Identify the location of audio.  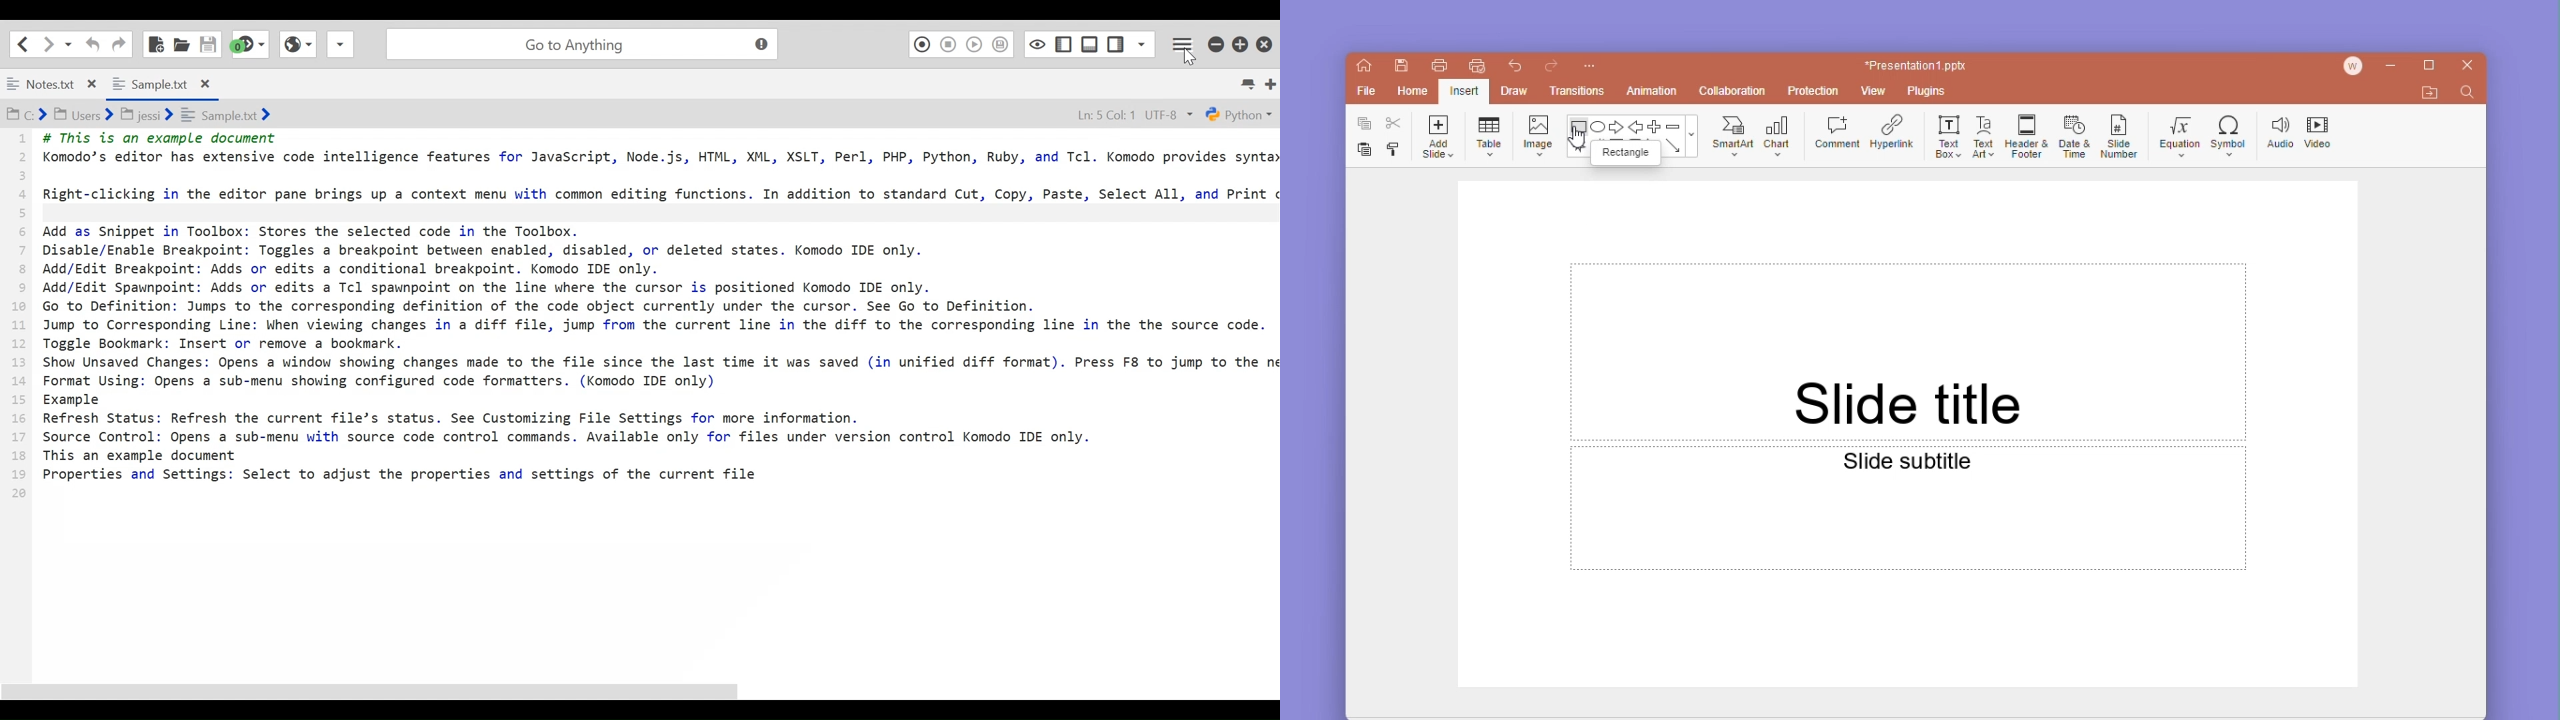
(2277, 129).